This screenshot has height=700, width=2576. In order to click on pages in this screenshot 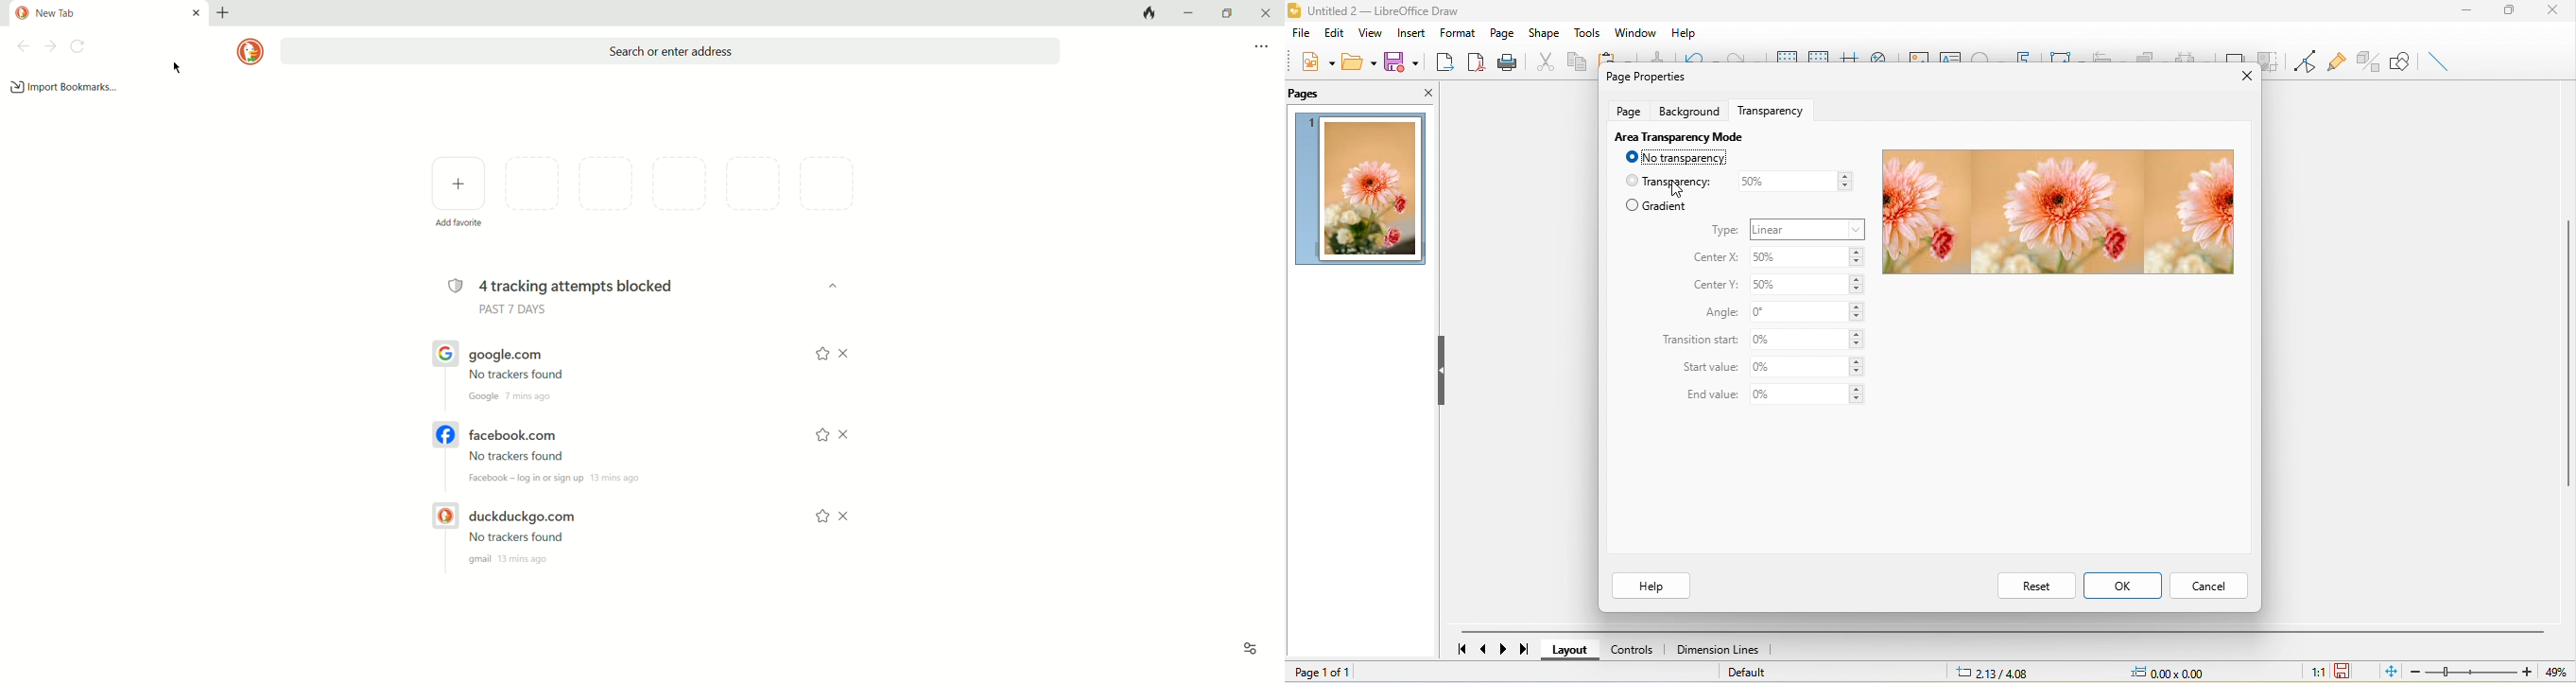, I will do `click(1308, 95)`.